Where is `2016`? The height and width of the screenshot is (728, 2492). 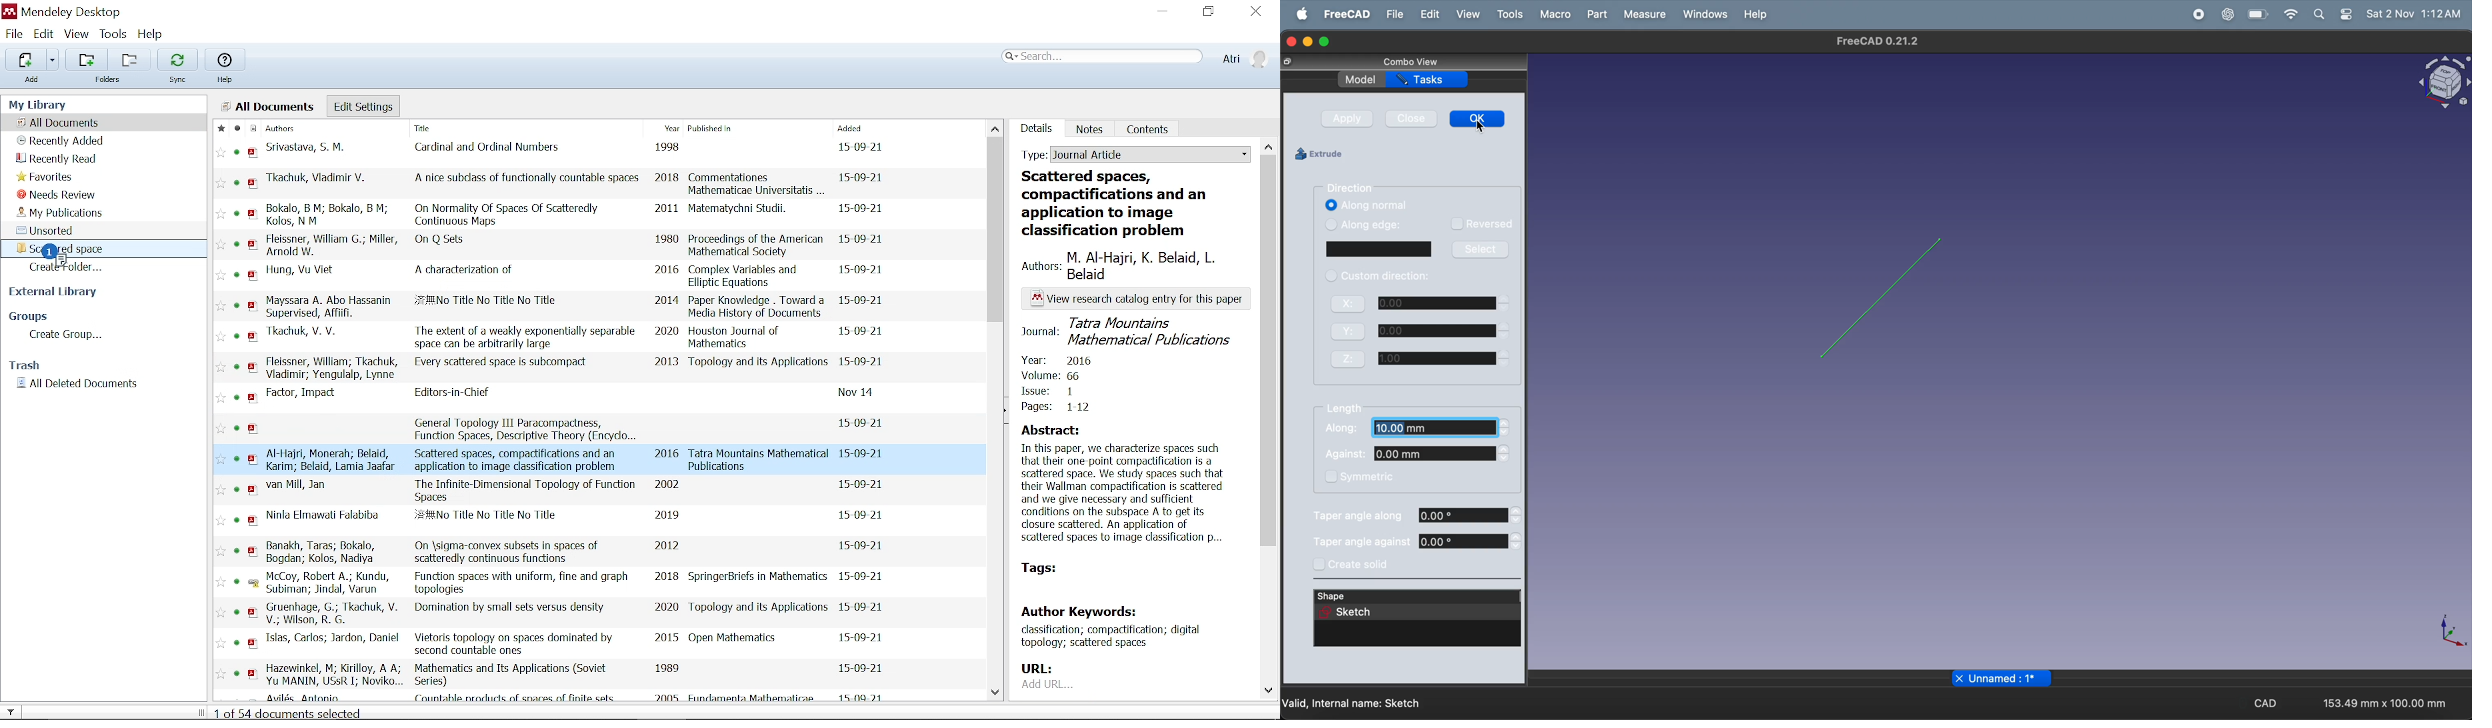
2016 is located at coordinates (667, 271).